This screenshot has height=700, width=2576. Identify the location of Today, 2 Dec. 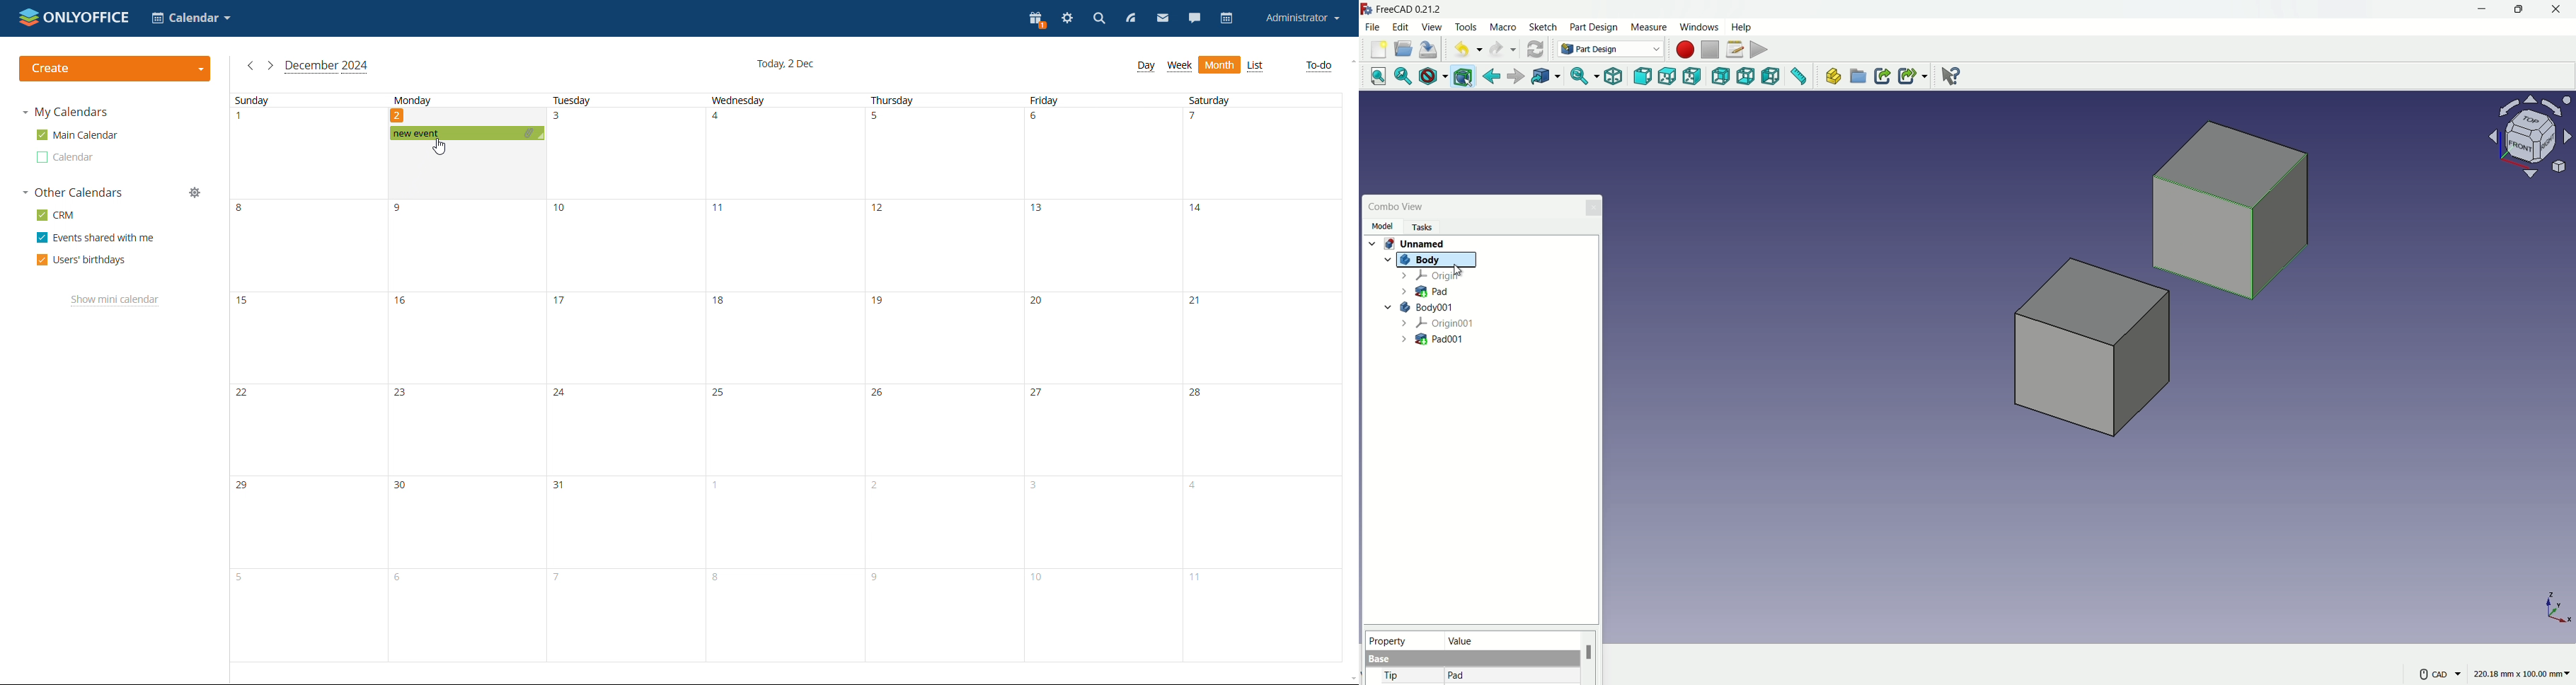
(789, 63).